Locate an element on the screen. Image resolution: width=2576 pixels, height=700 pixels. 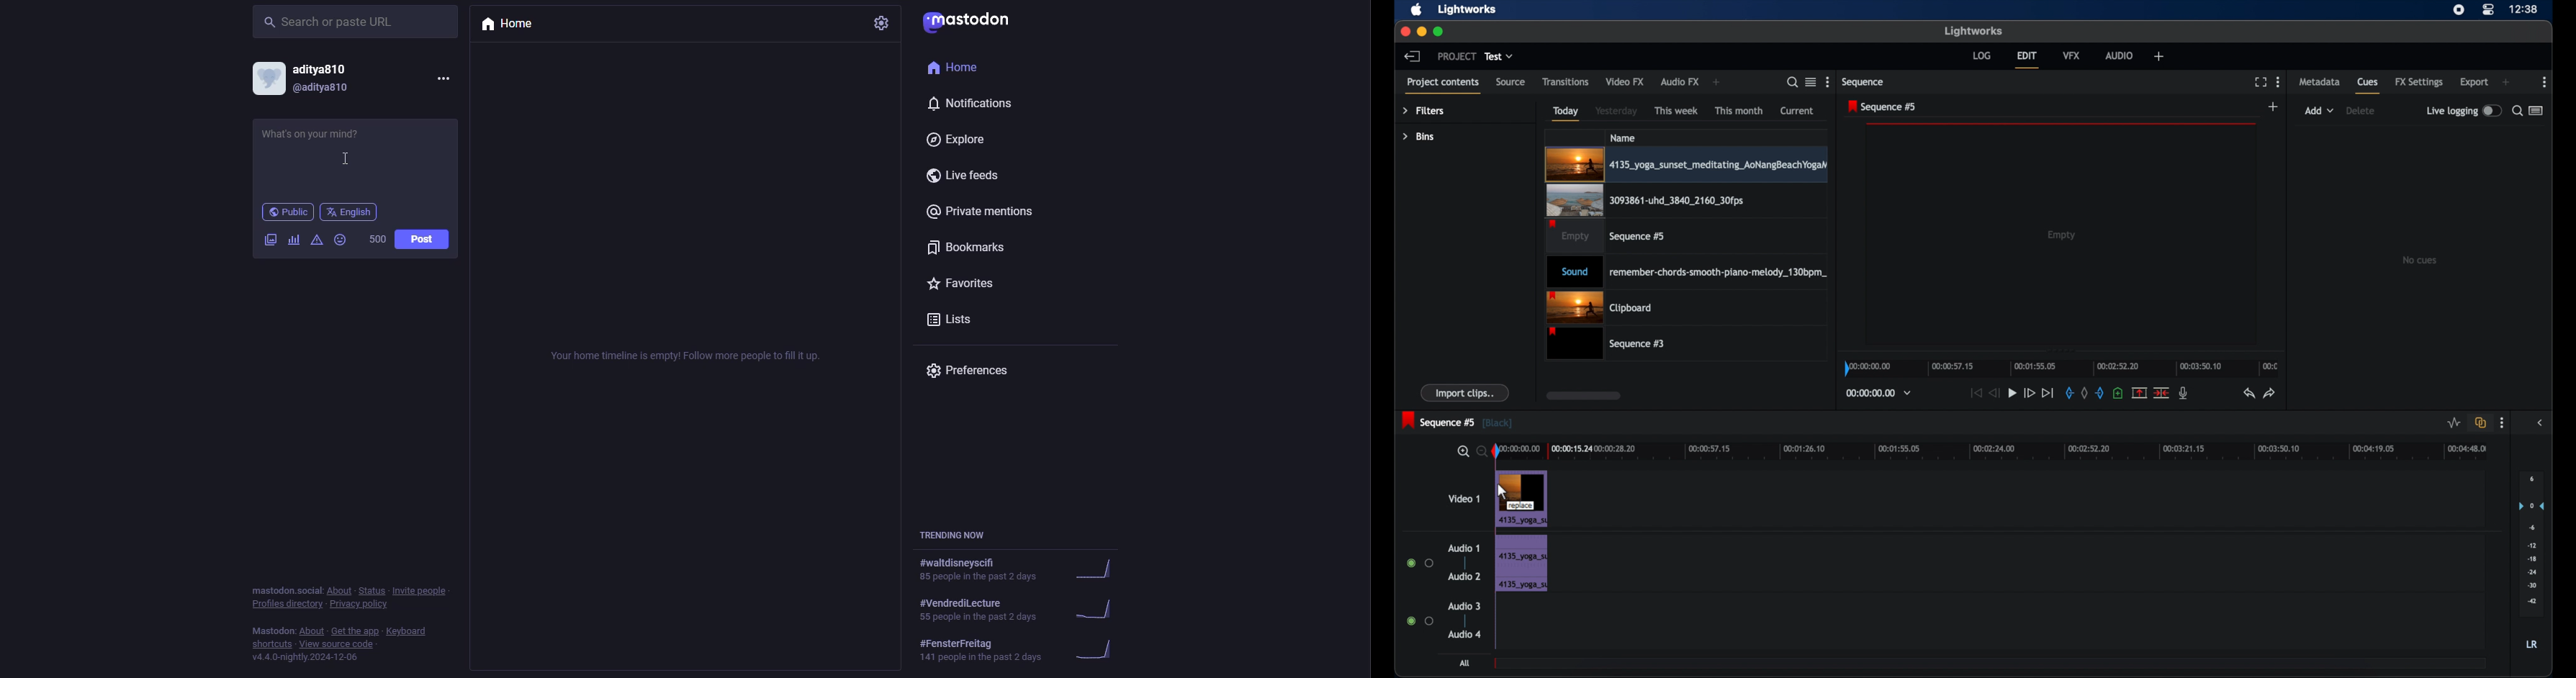
advanced is located at coordinates (316, 241).